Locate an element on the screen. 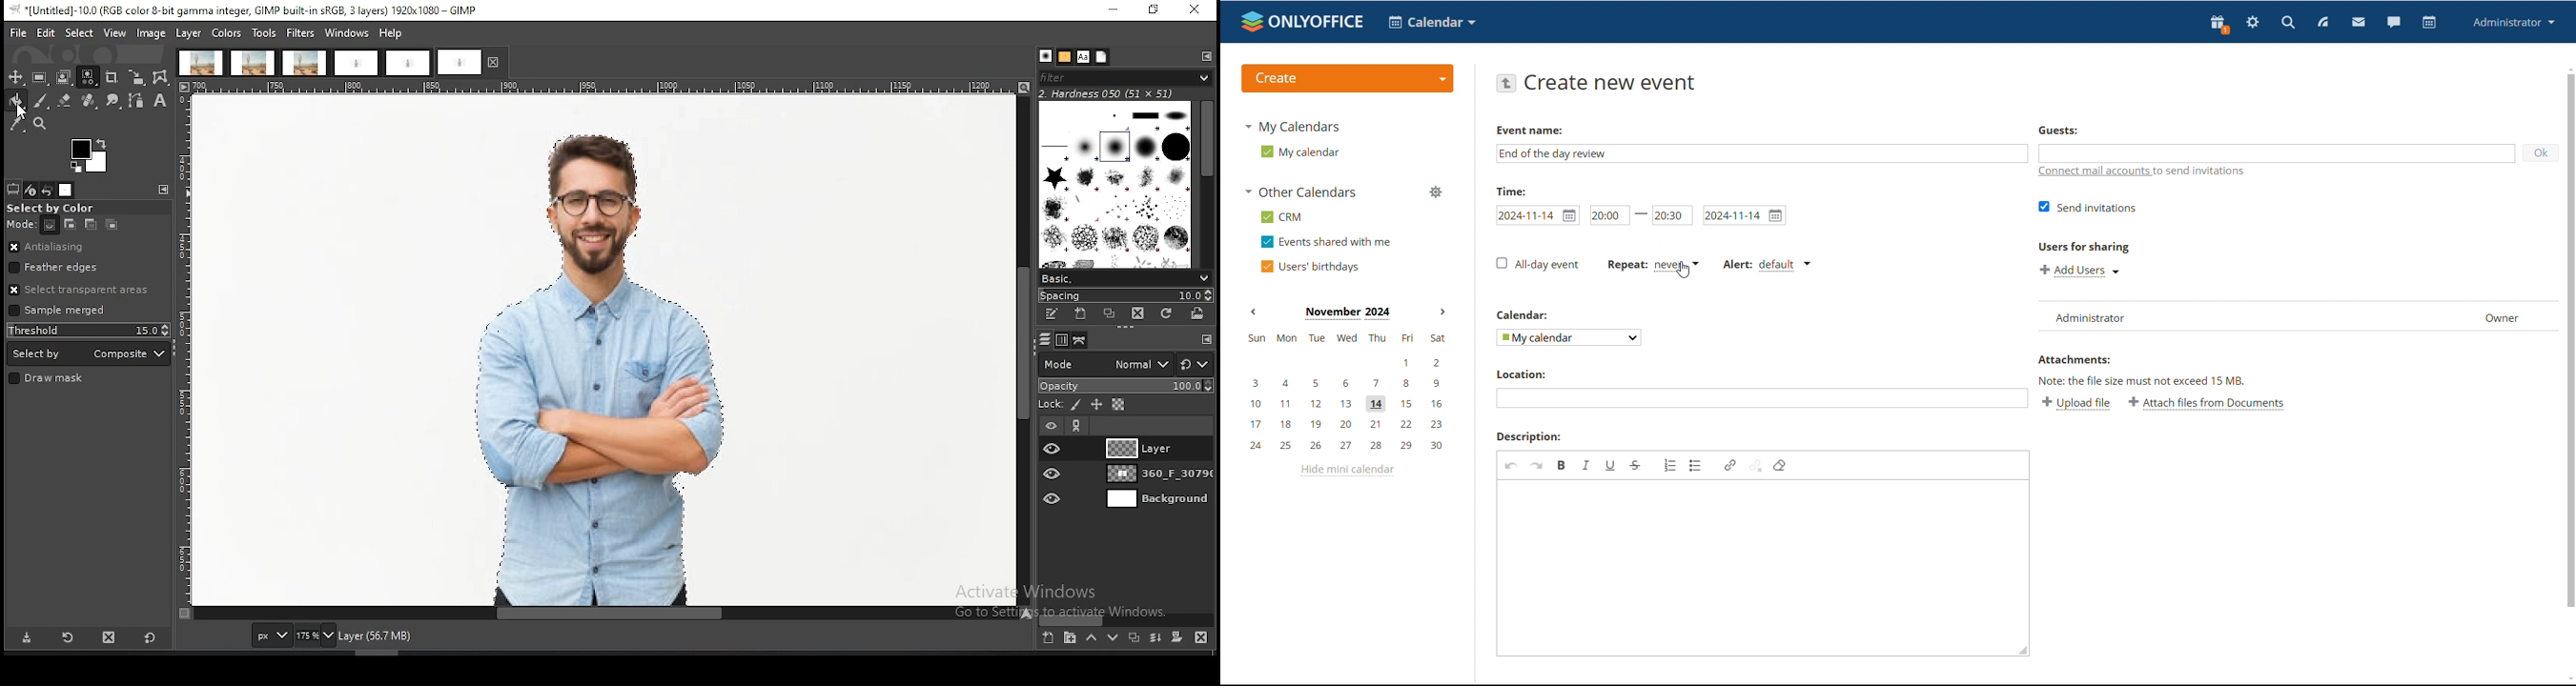  bold is located at coordinates (1562, 464).